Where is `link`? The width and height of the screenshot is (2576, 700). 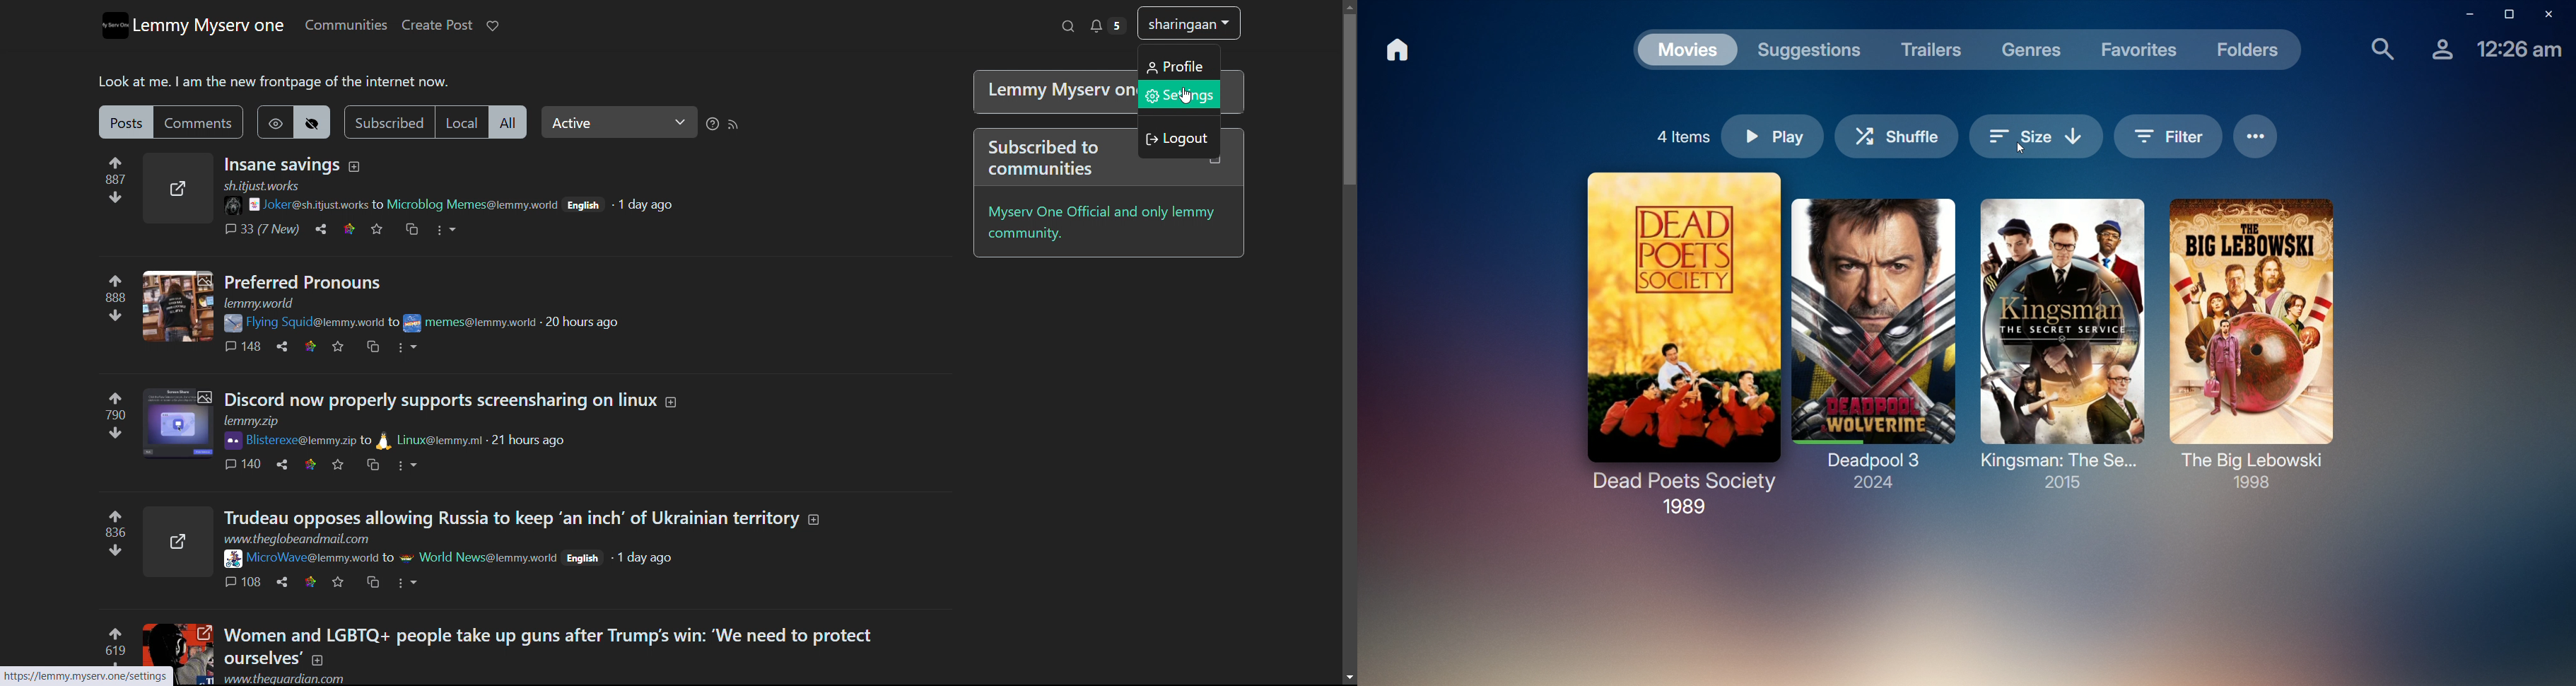
link is located at coordinates (310, 581).